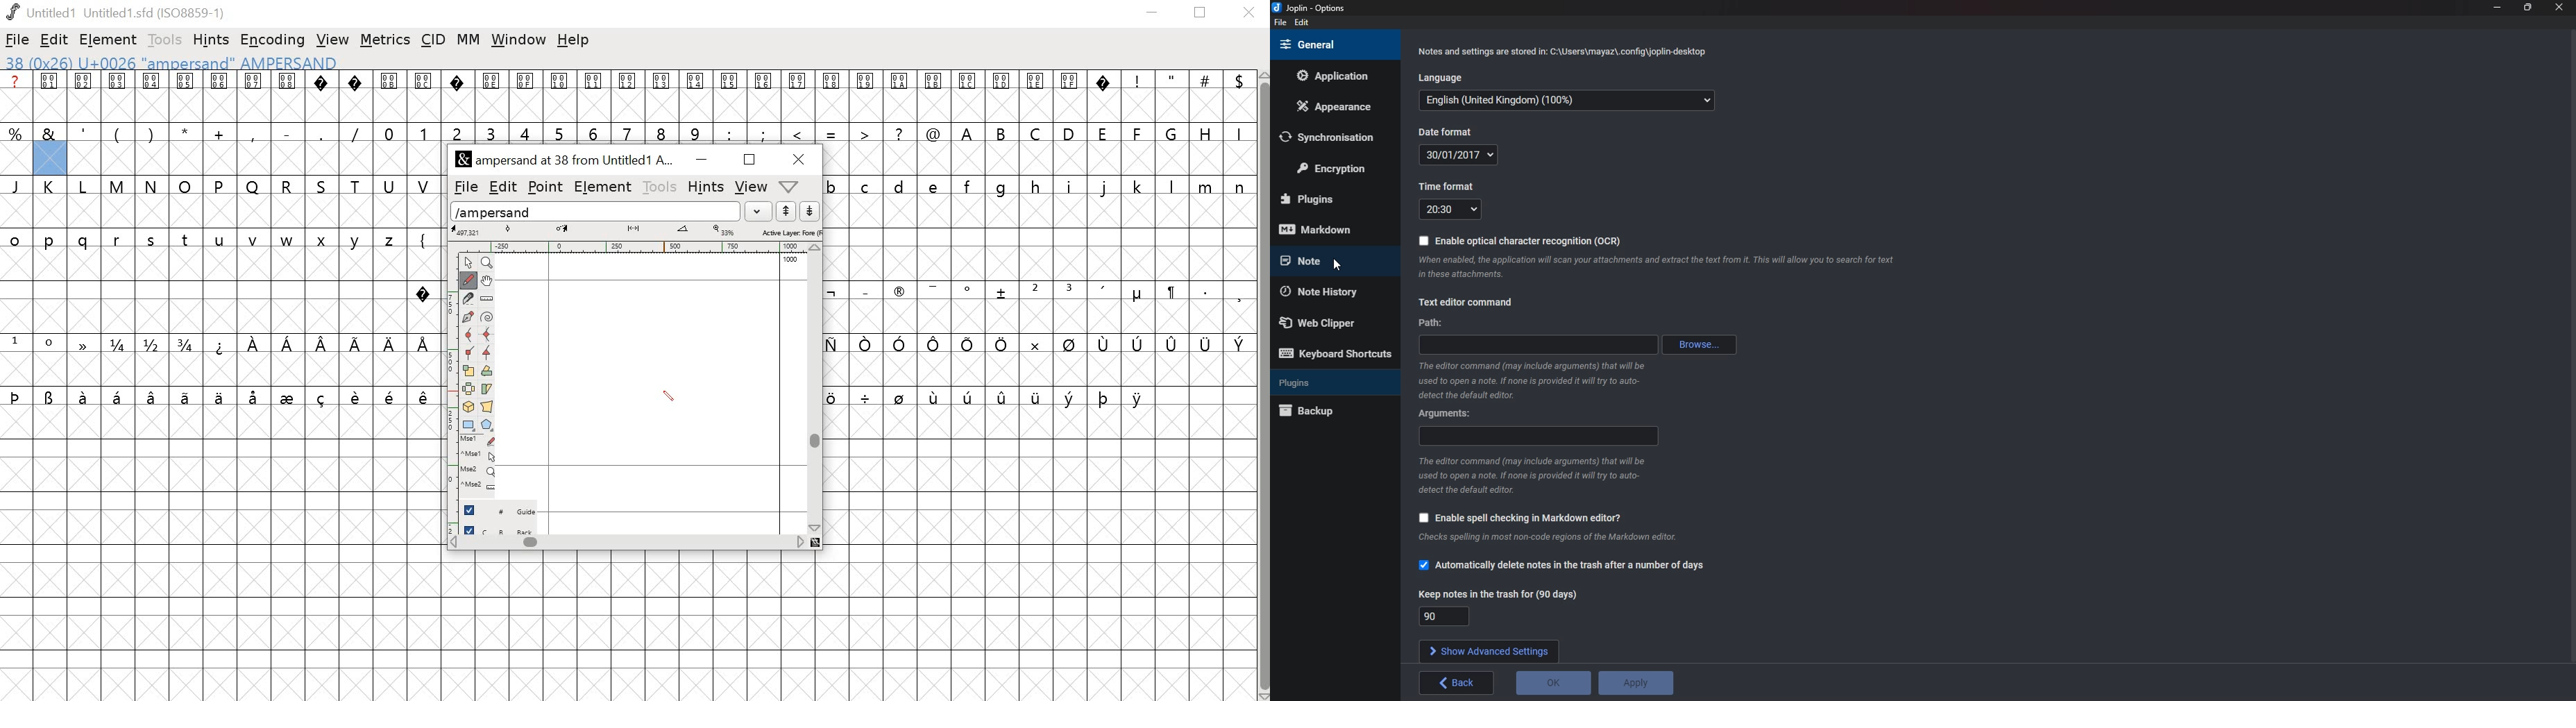 The width and height of the screenshot is (2576, 728). I want to click on Resize, so click(2530, 8).